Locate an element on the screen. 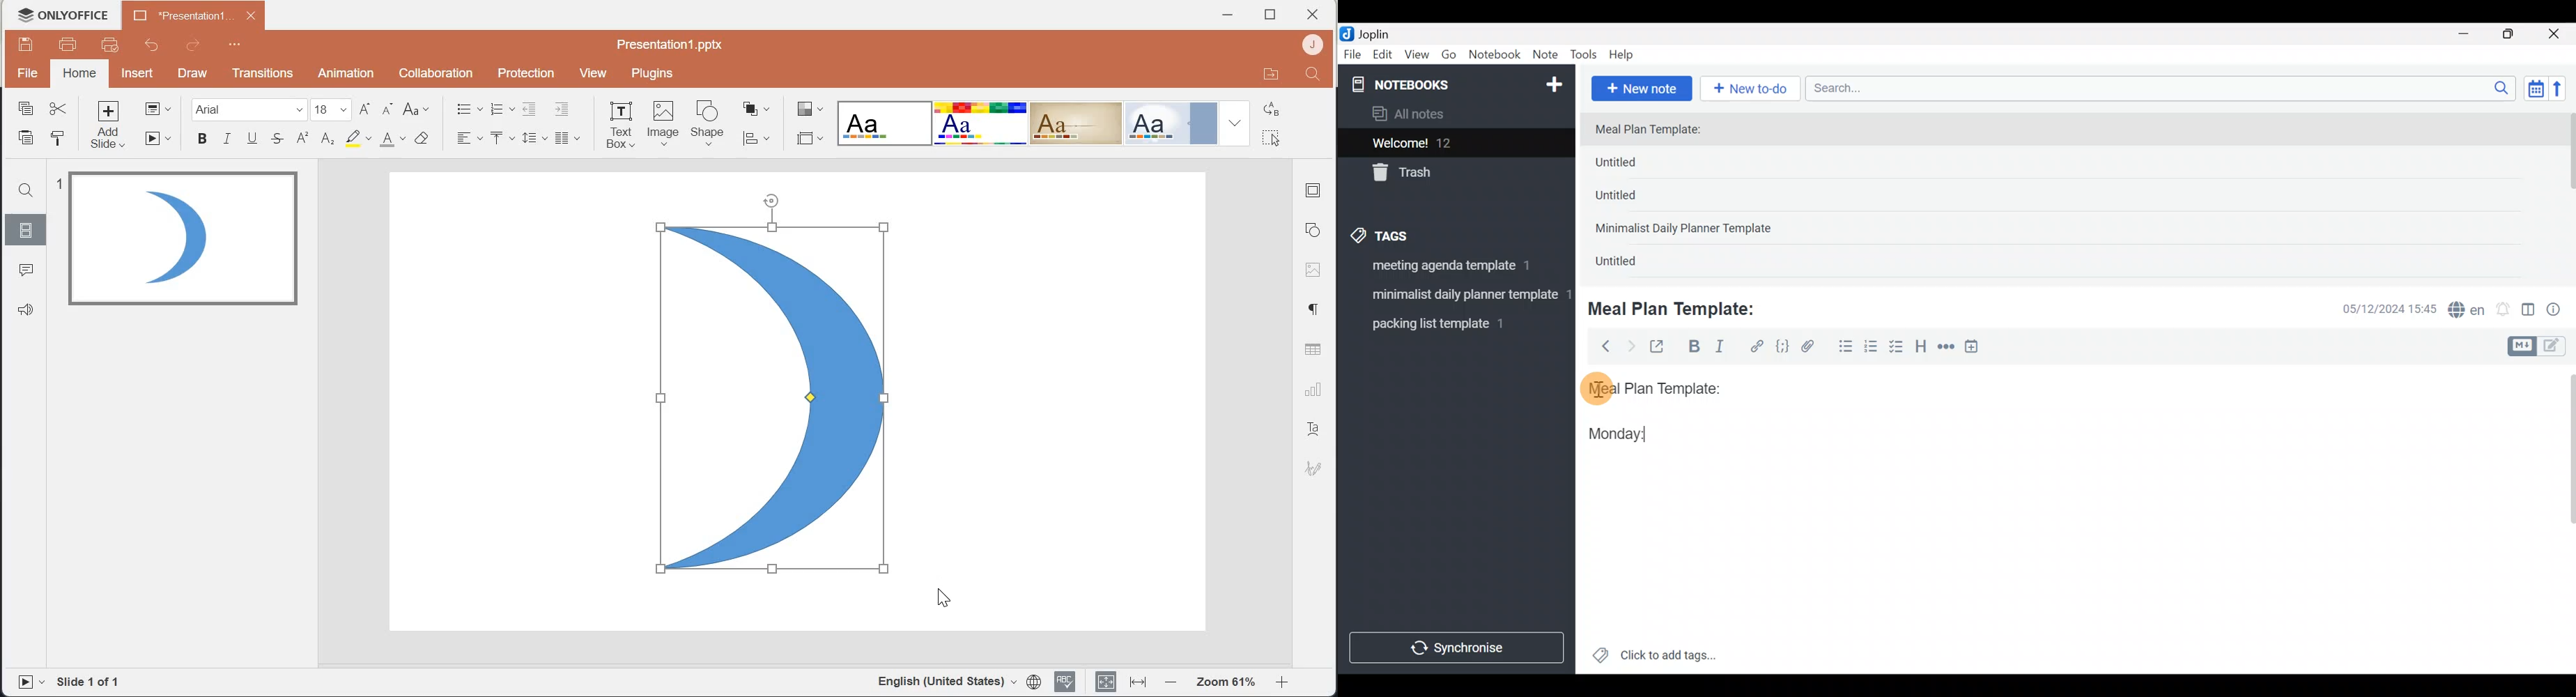 The width and height of the screenshot is (2576, 700). Code is located at coordinates (1781, 346).